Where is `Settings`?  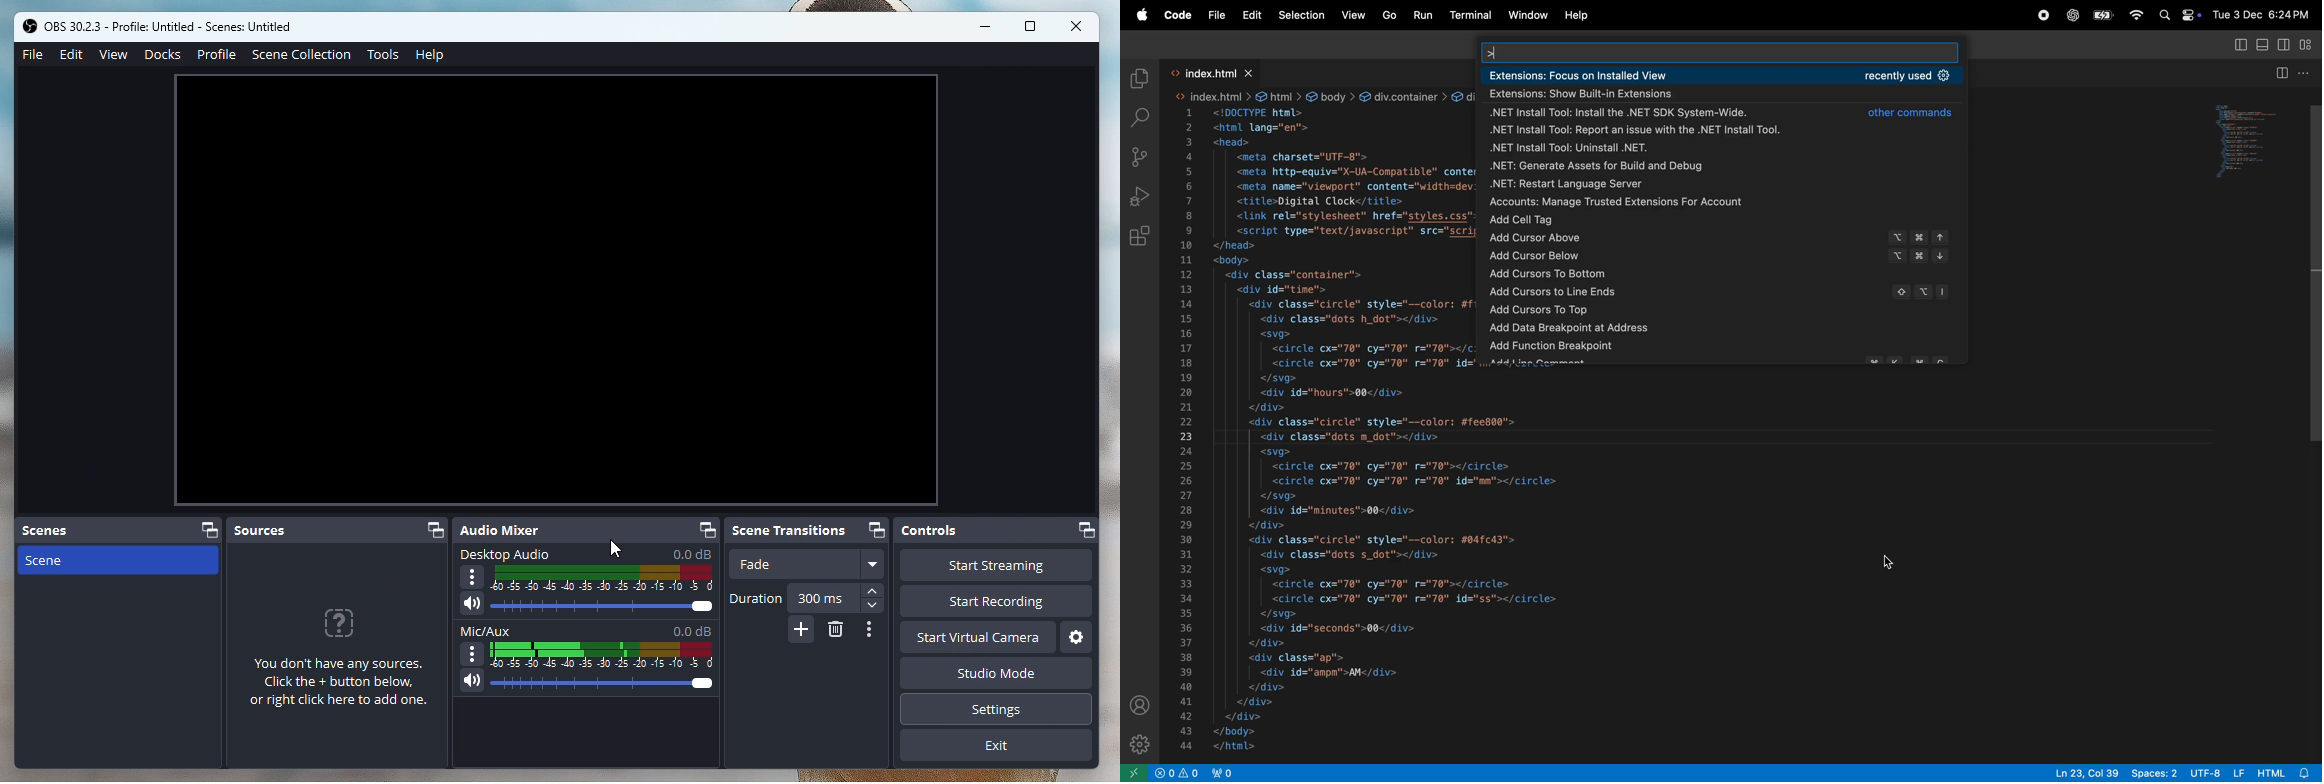
Settings is located at coordinates (1076, 638).